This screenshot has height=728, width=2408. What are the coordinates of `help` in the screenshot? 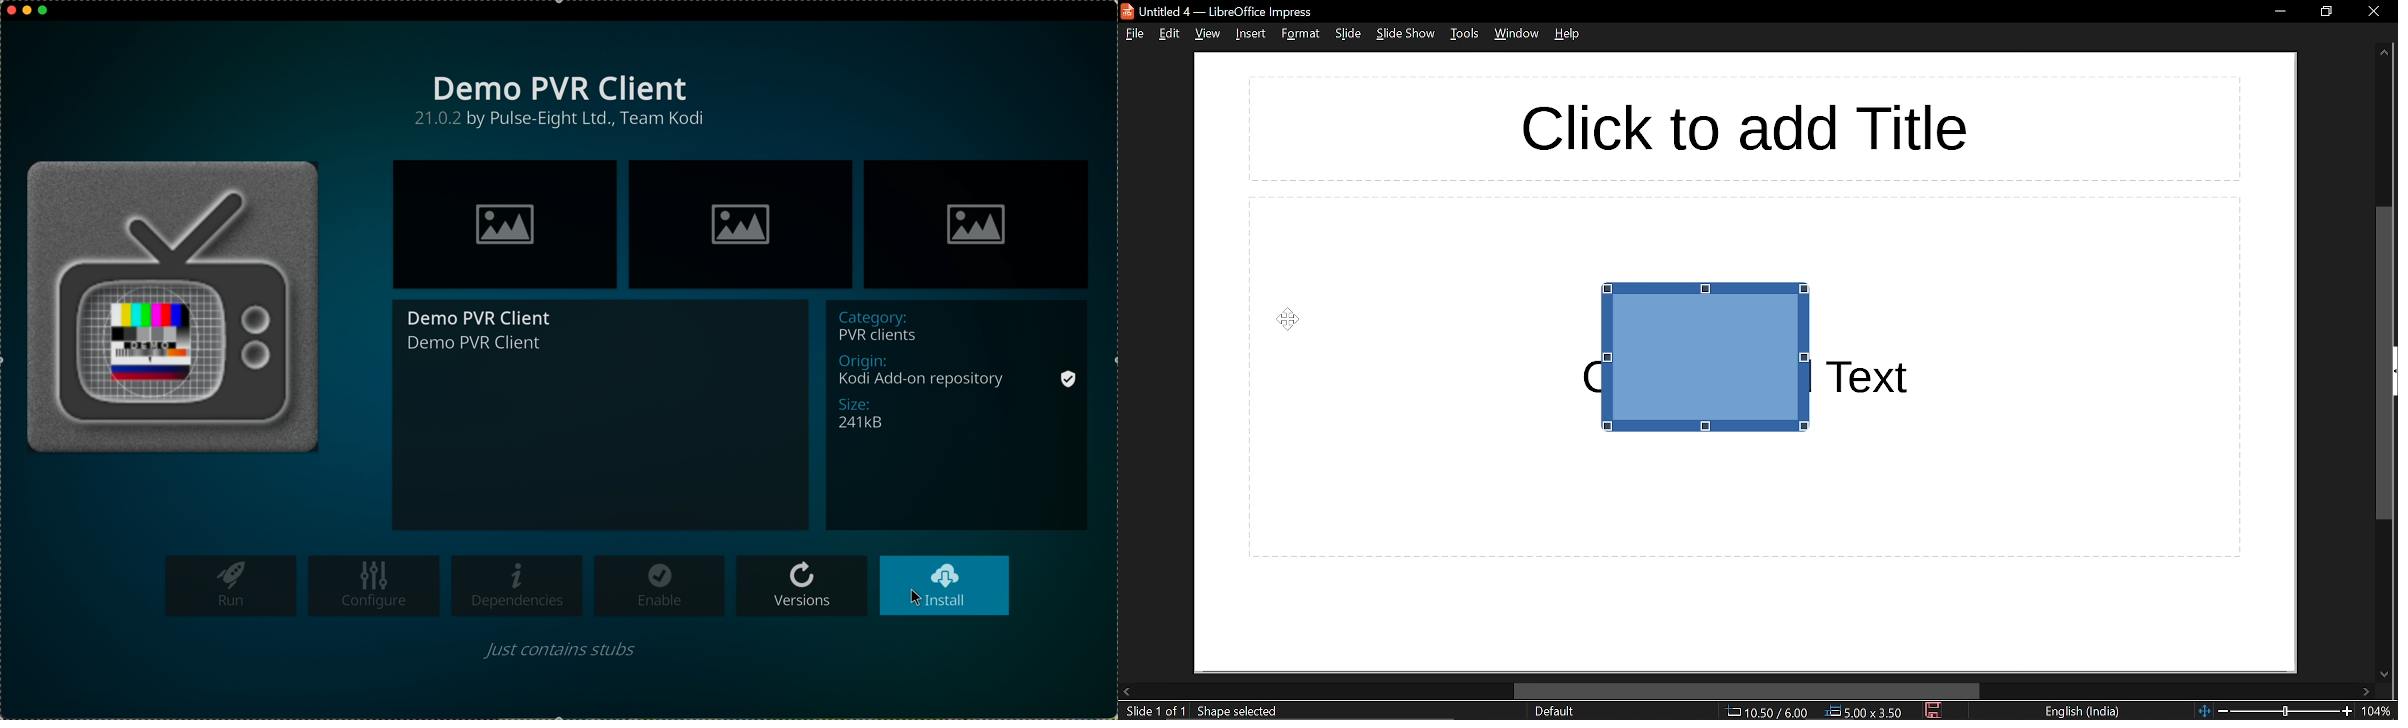 It's located at (1568, 33).